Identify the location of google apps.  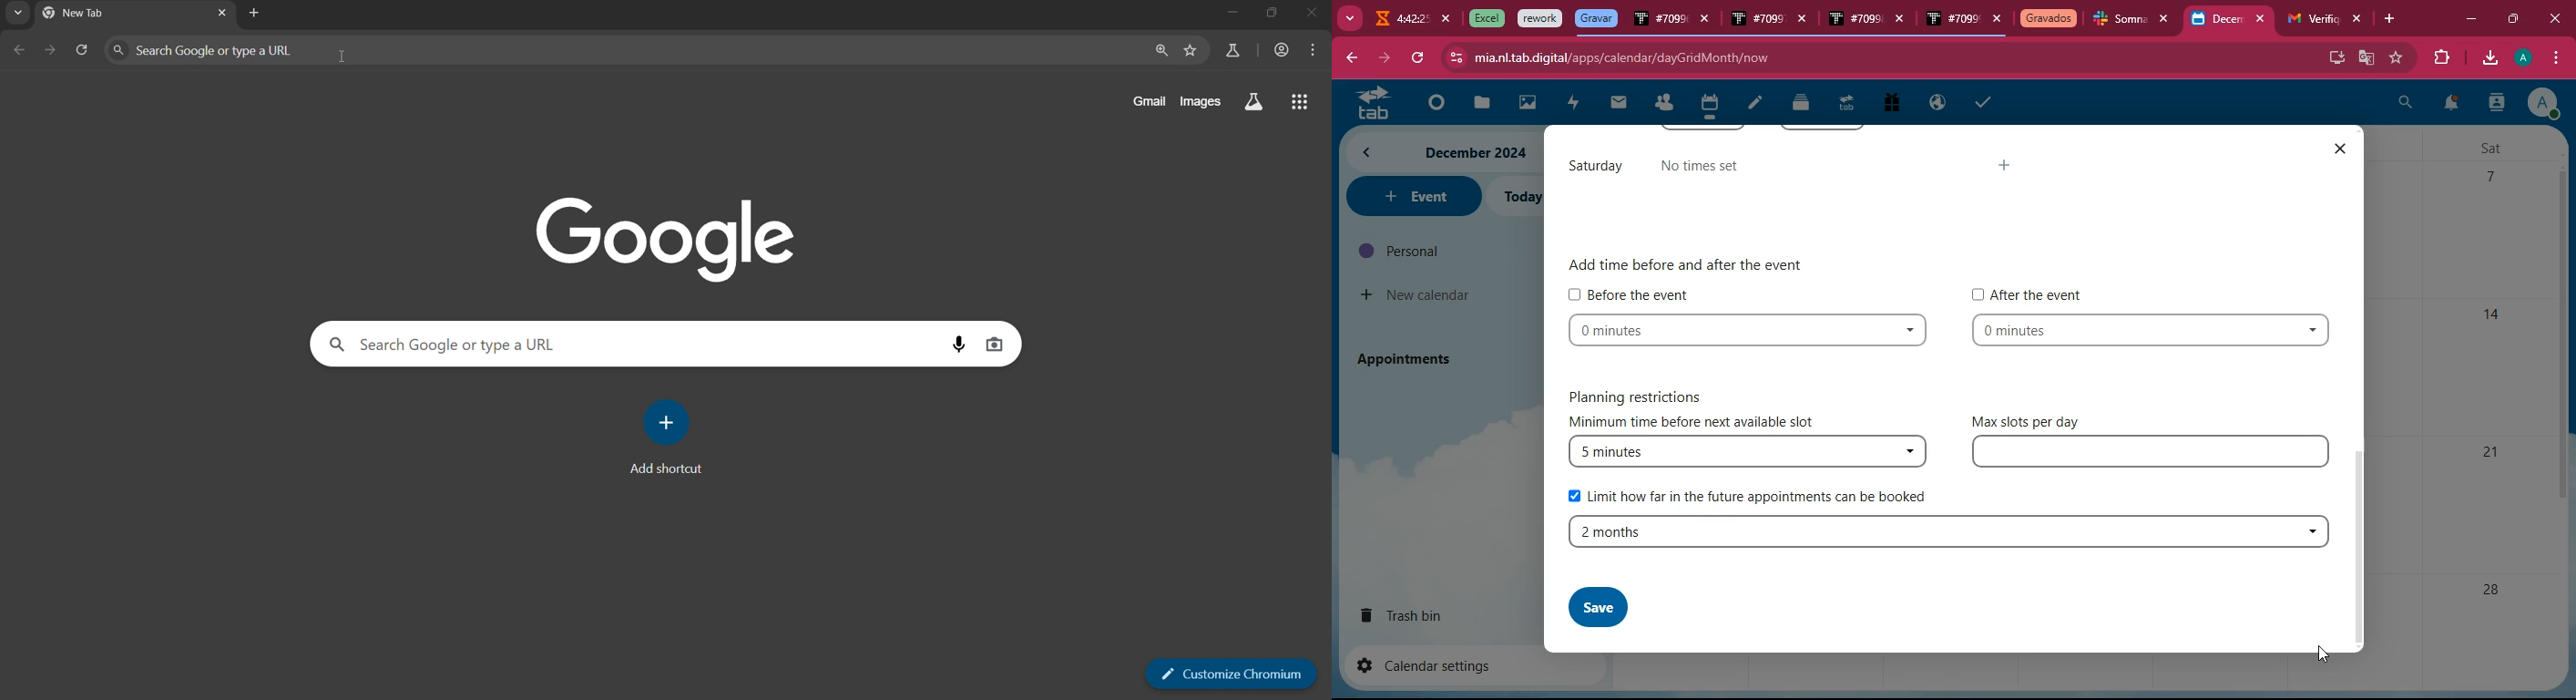
(1303, 103).